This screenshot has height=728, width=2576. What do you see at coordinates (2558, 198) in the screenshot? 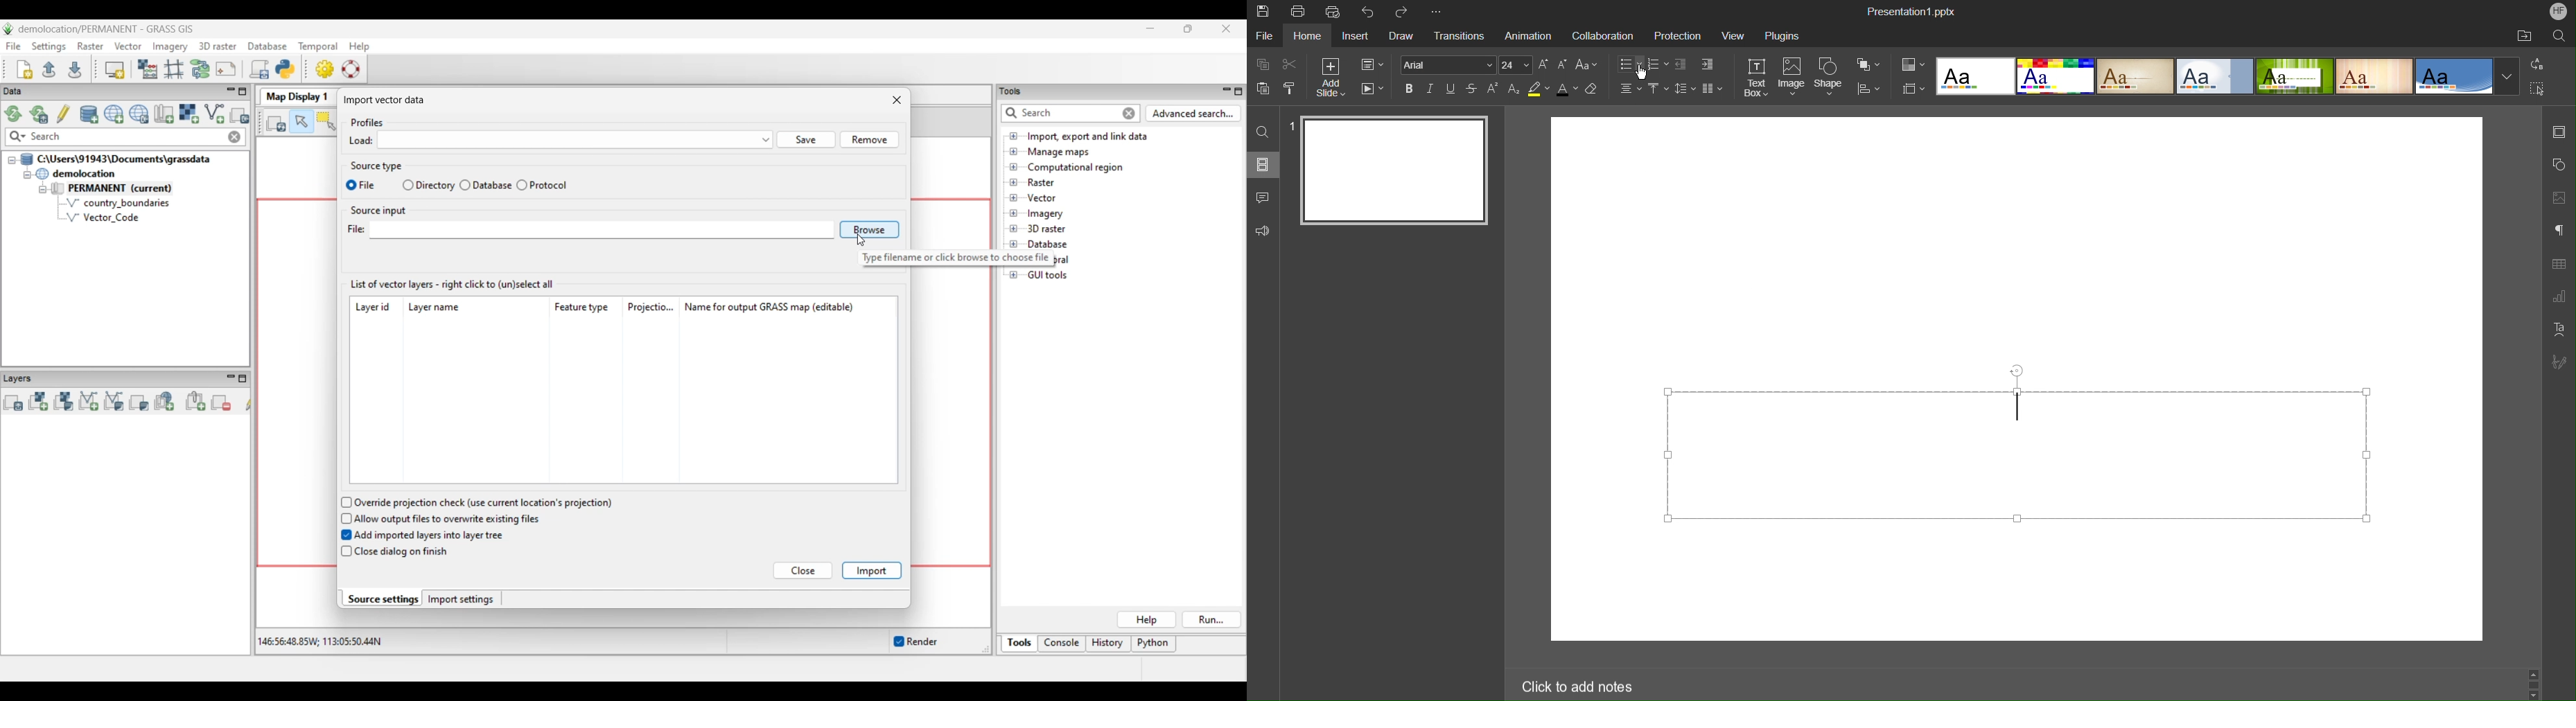
I see `Image Settings` at bounding box center [2558, 198].